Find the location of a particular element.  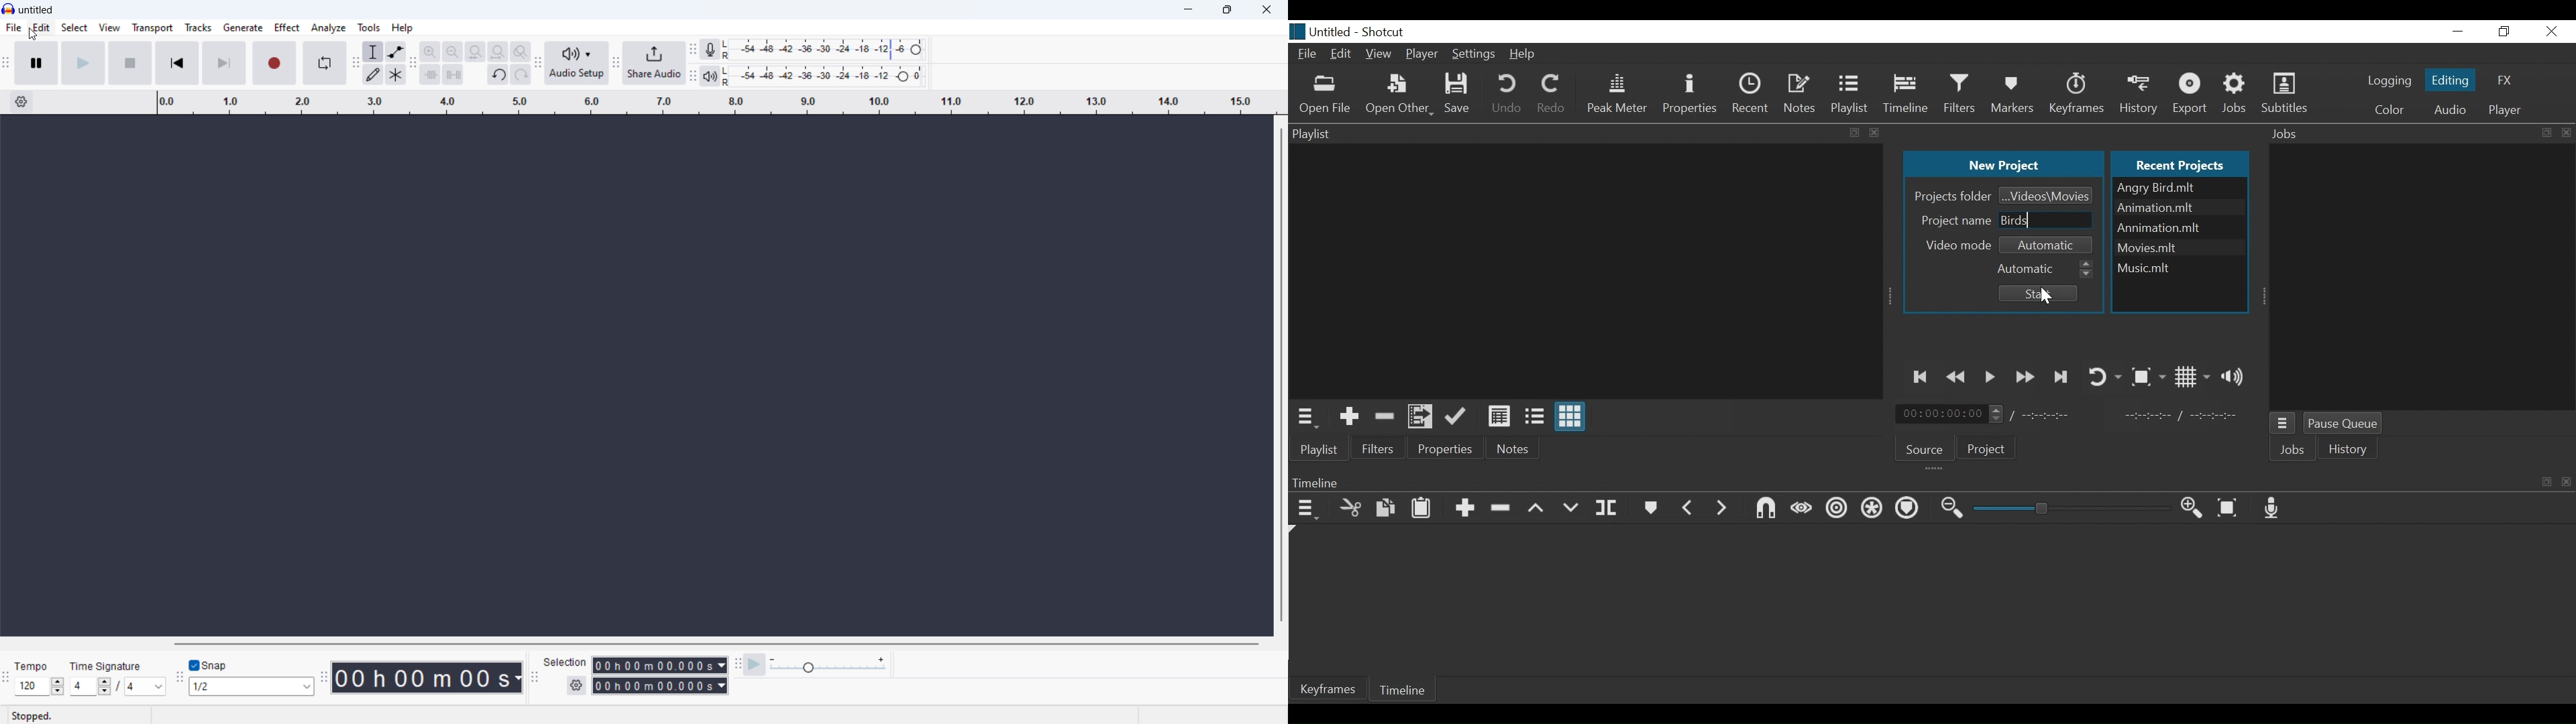

Ripple Markers is located at coordinates (1909, 509).